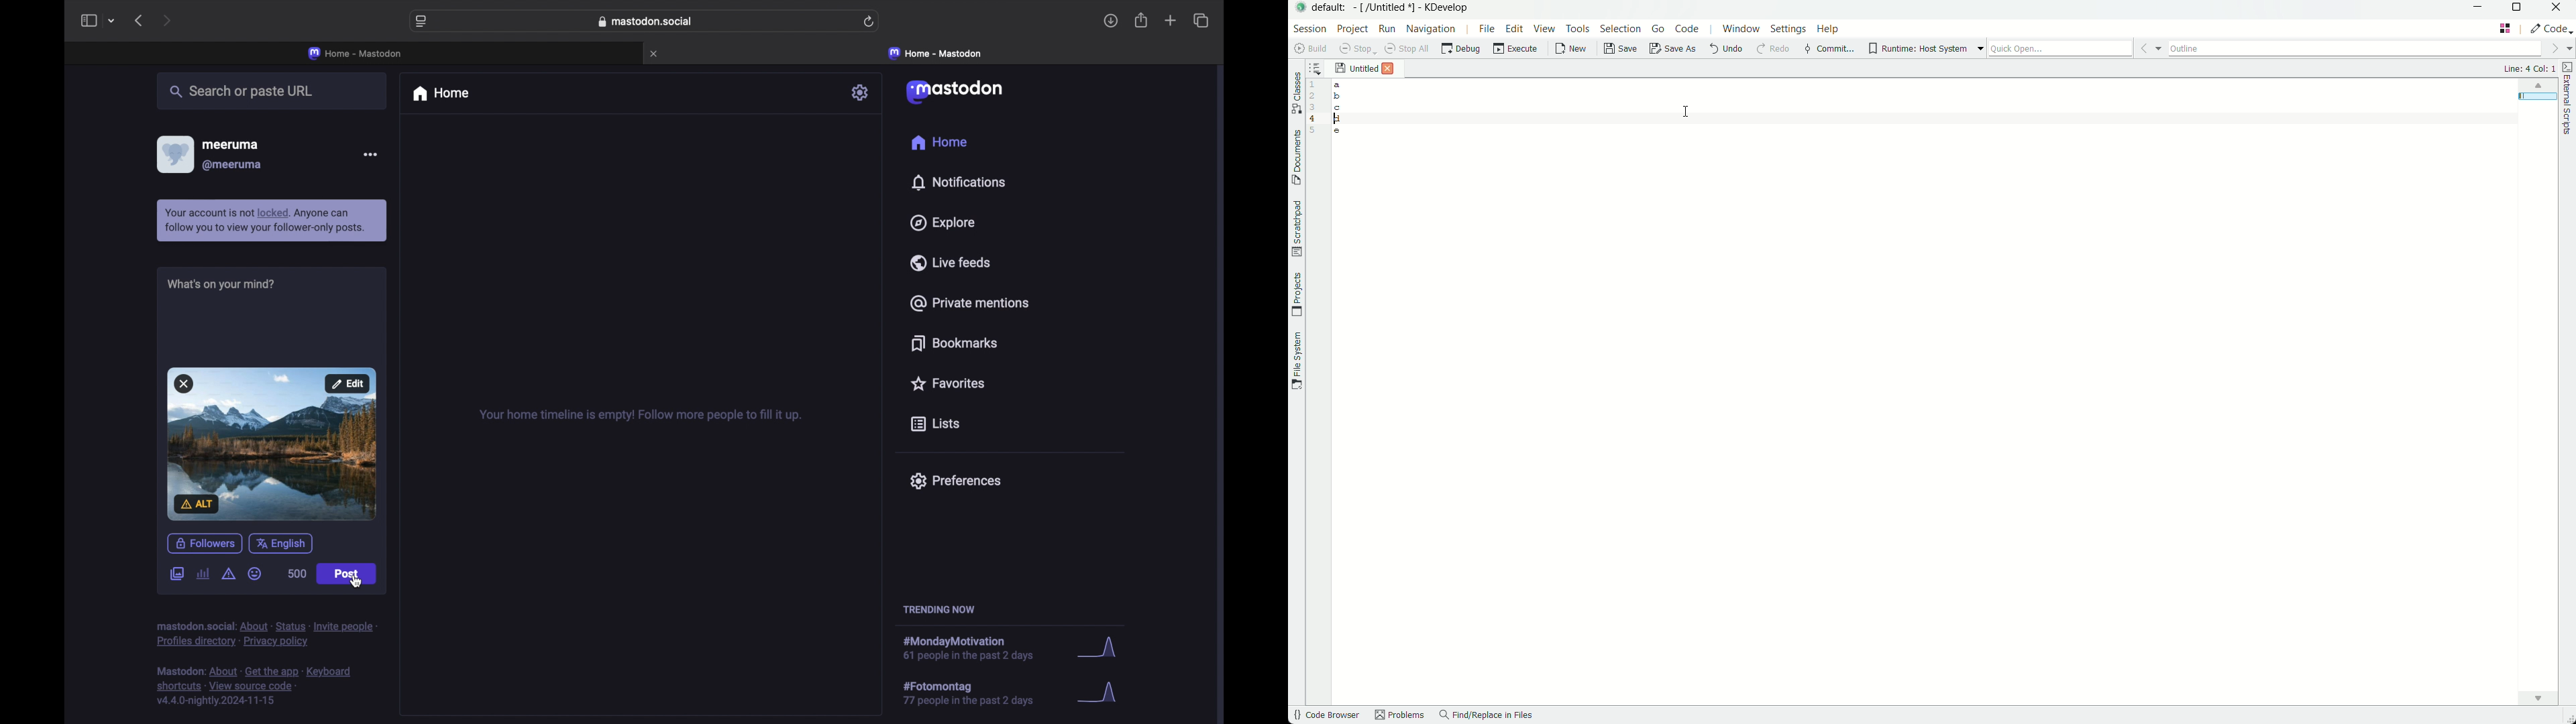 The height and width of the screenshot is (728, 2576). I want to click on your  home timeline is empty! follow more people to fill it up, so click(640, 414).